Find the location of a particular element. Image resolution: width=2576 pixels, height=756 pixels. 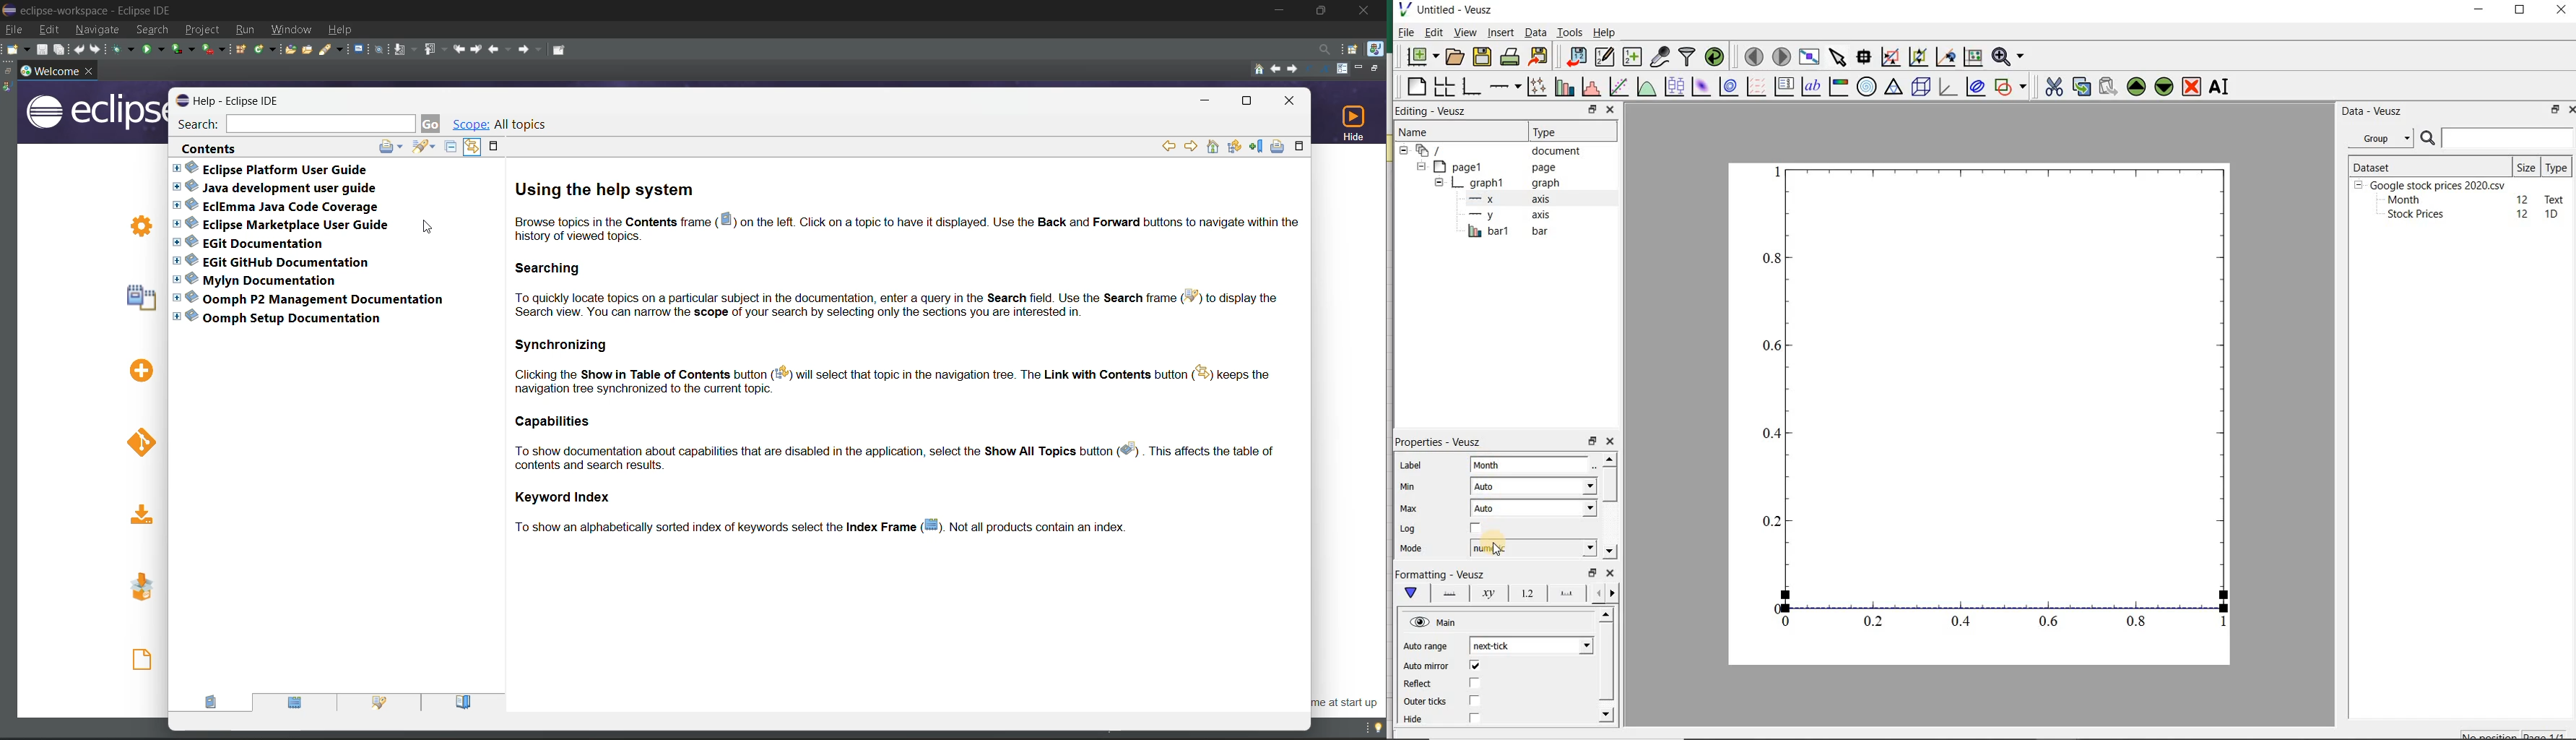

Create a new Java project is located at coordinates (134, 377).